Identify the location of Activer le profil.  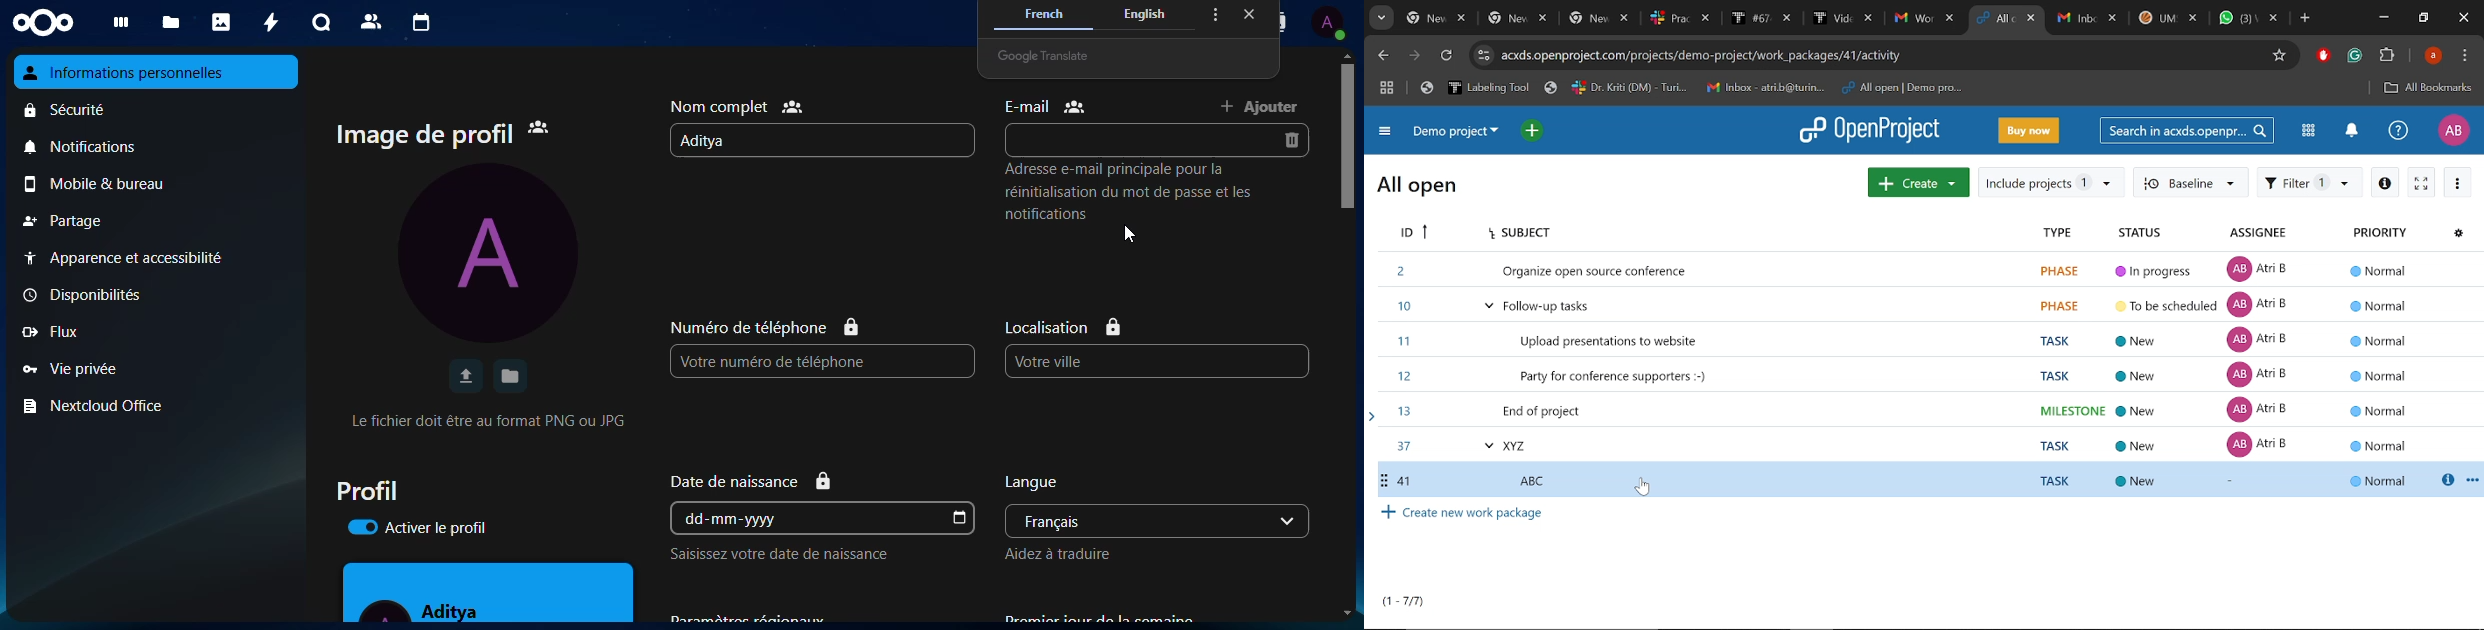
(425, 529).